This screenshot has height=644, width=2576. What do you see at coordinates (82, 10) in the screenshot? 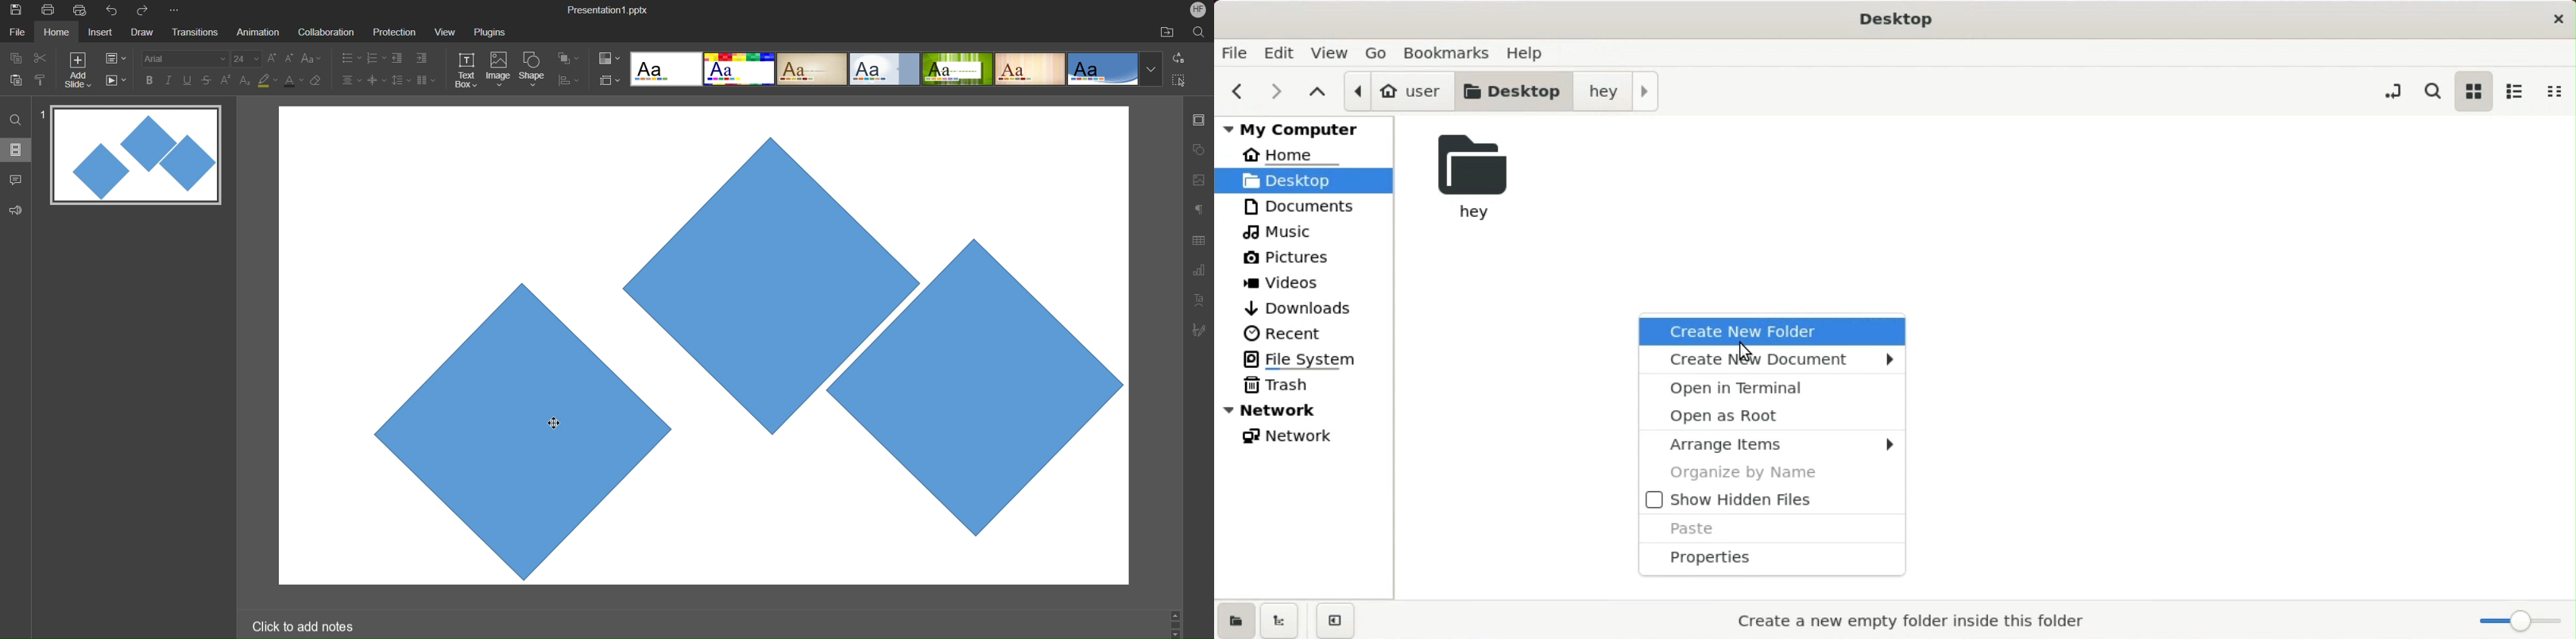
I see `Quick Print` at bounding box center [82, 10].